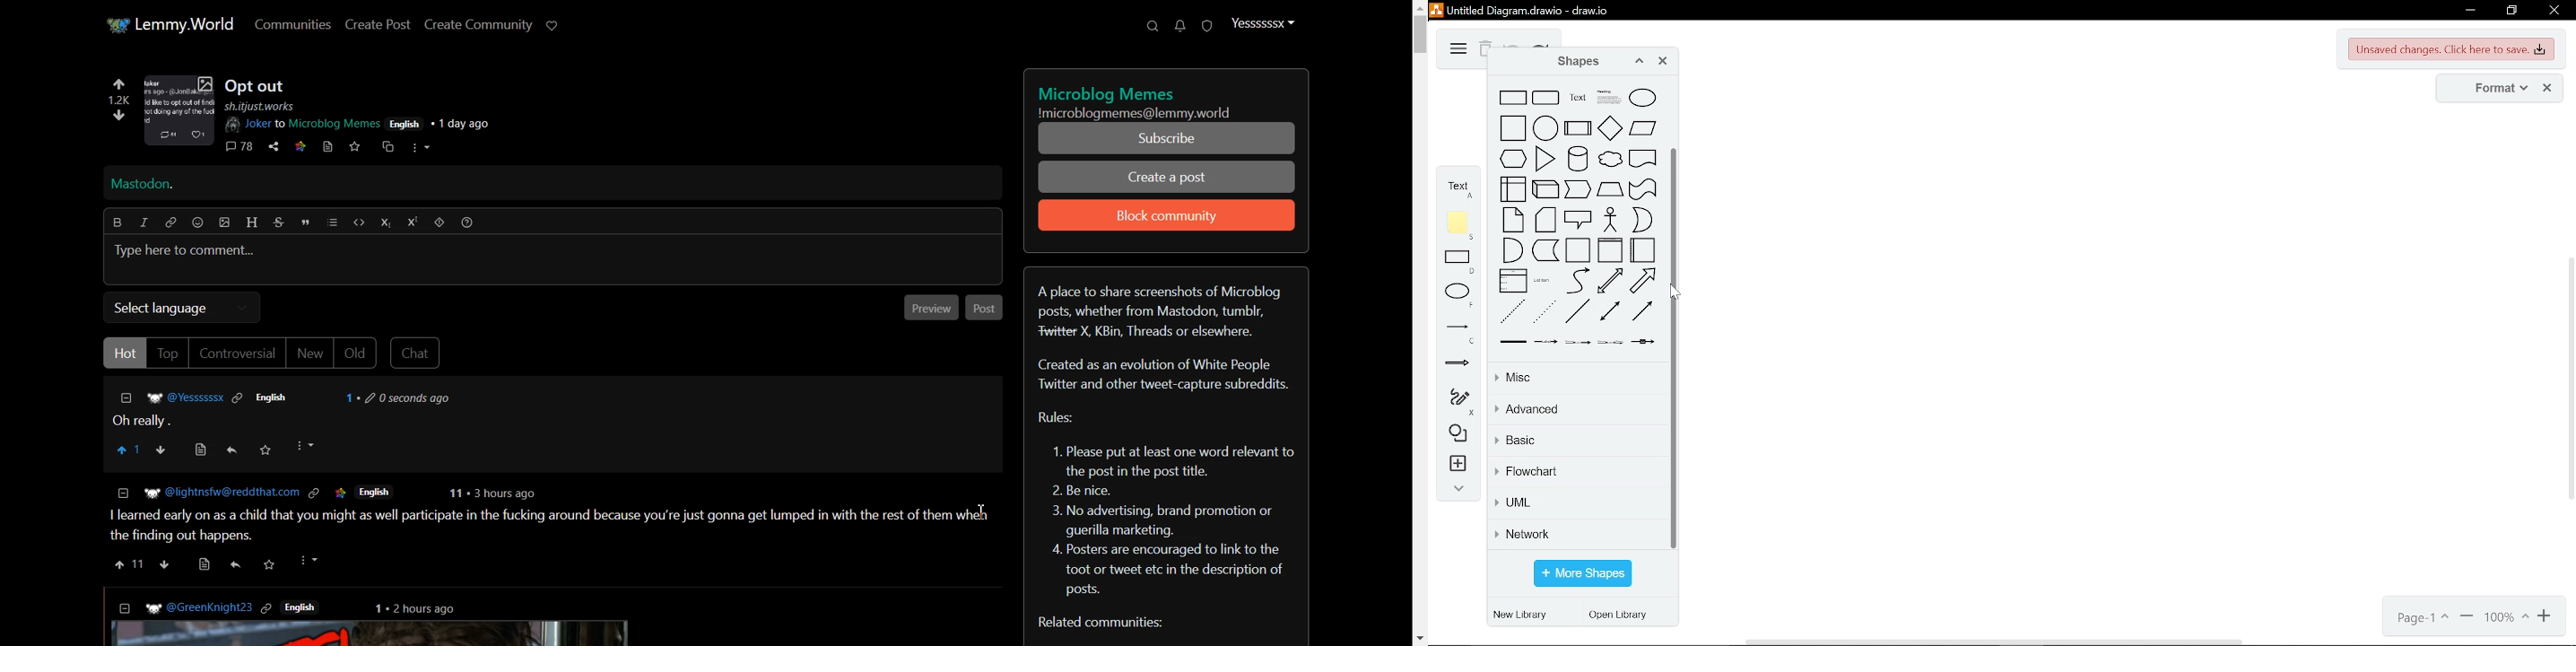 The width and height of the screenshot is (2576, 672). I want to click on mouse up, so click(1674, 294).